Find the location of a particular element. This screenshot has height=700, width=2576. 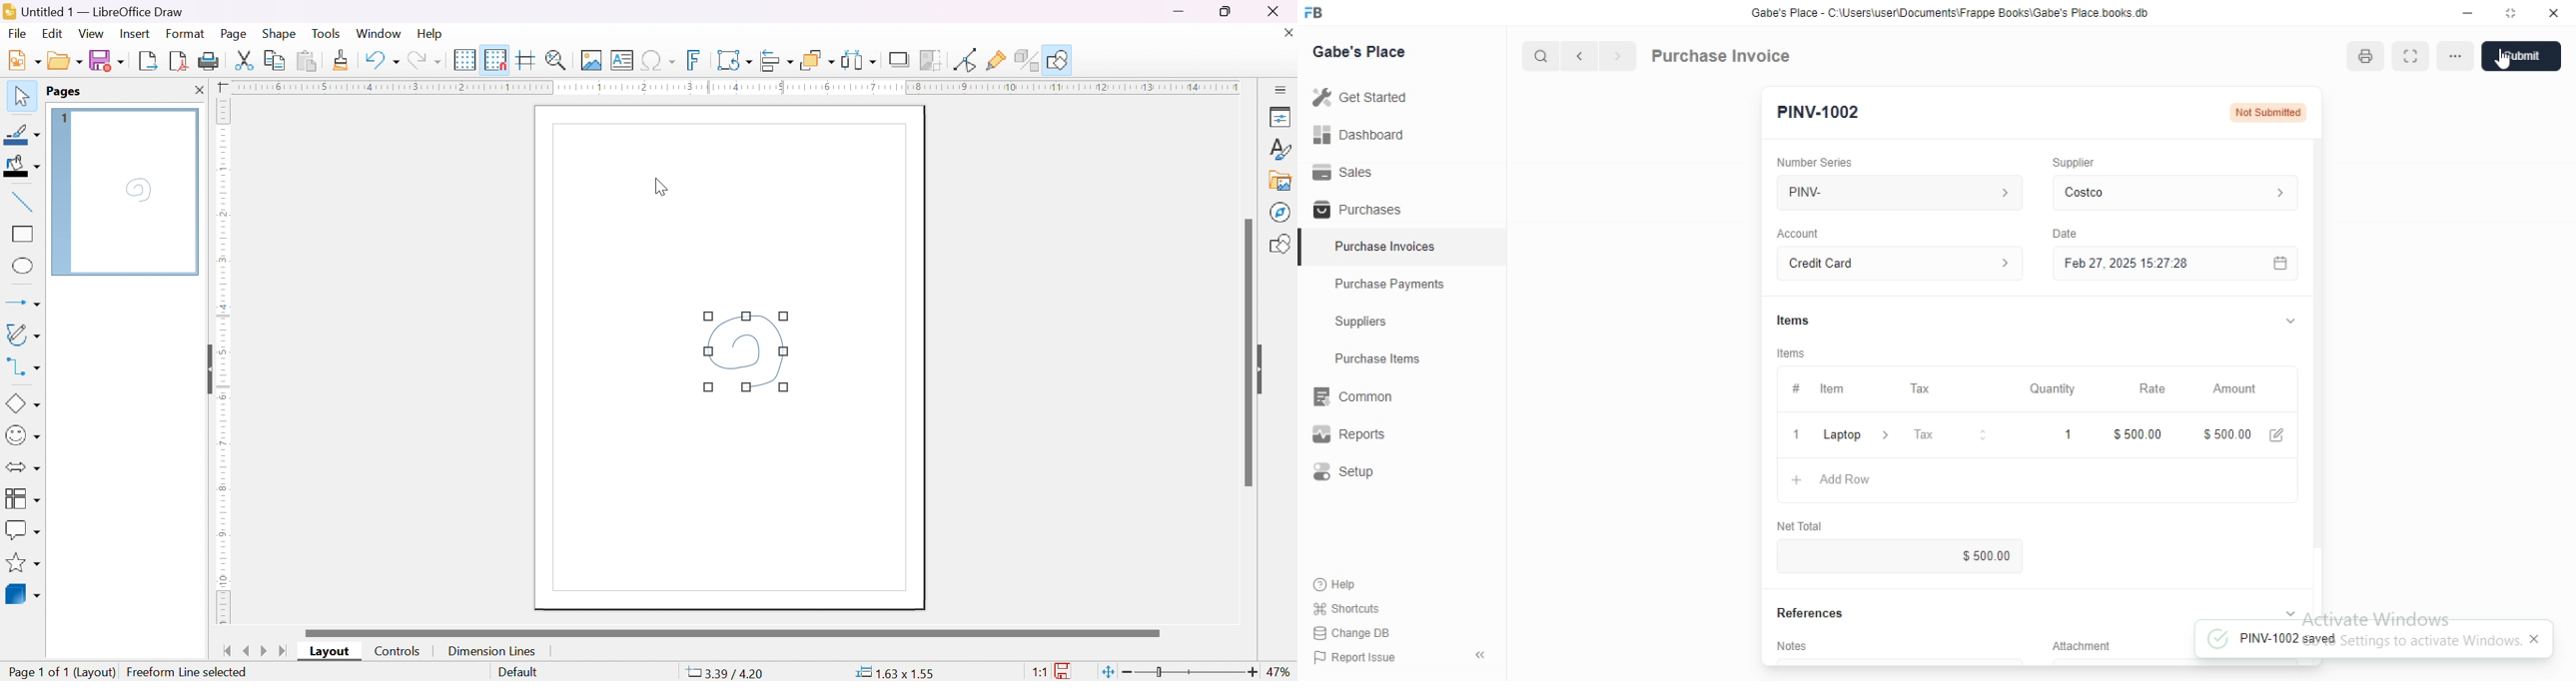

Collapse is located at coordinates (2290, 613).